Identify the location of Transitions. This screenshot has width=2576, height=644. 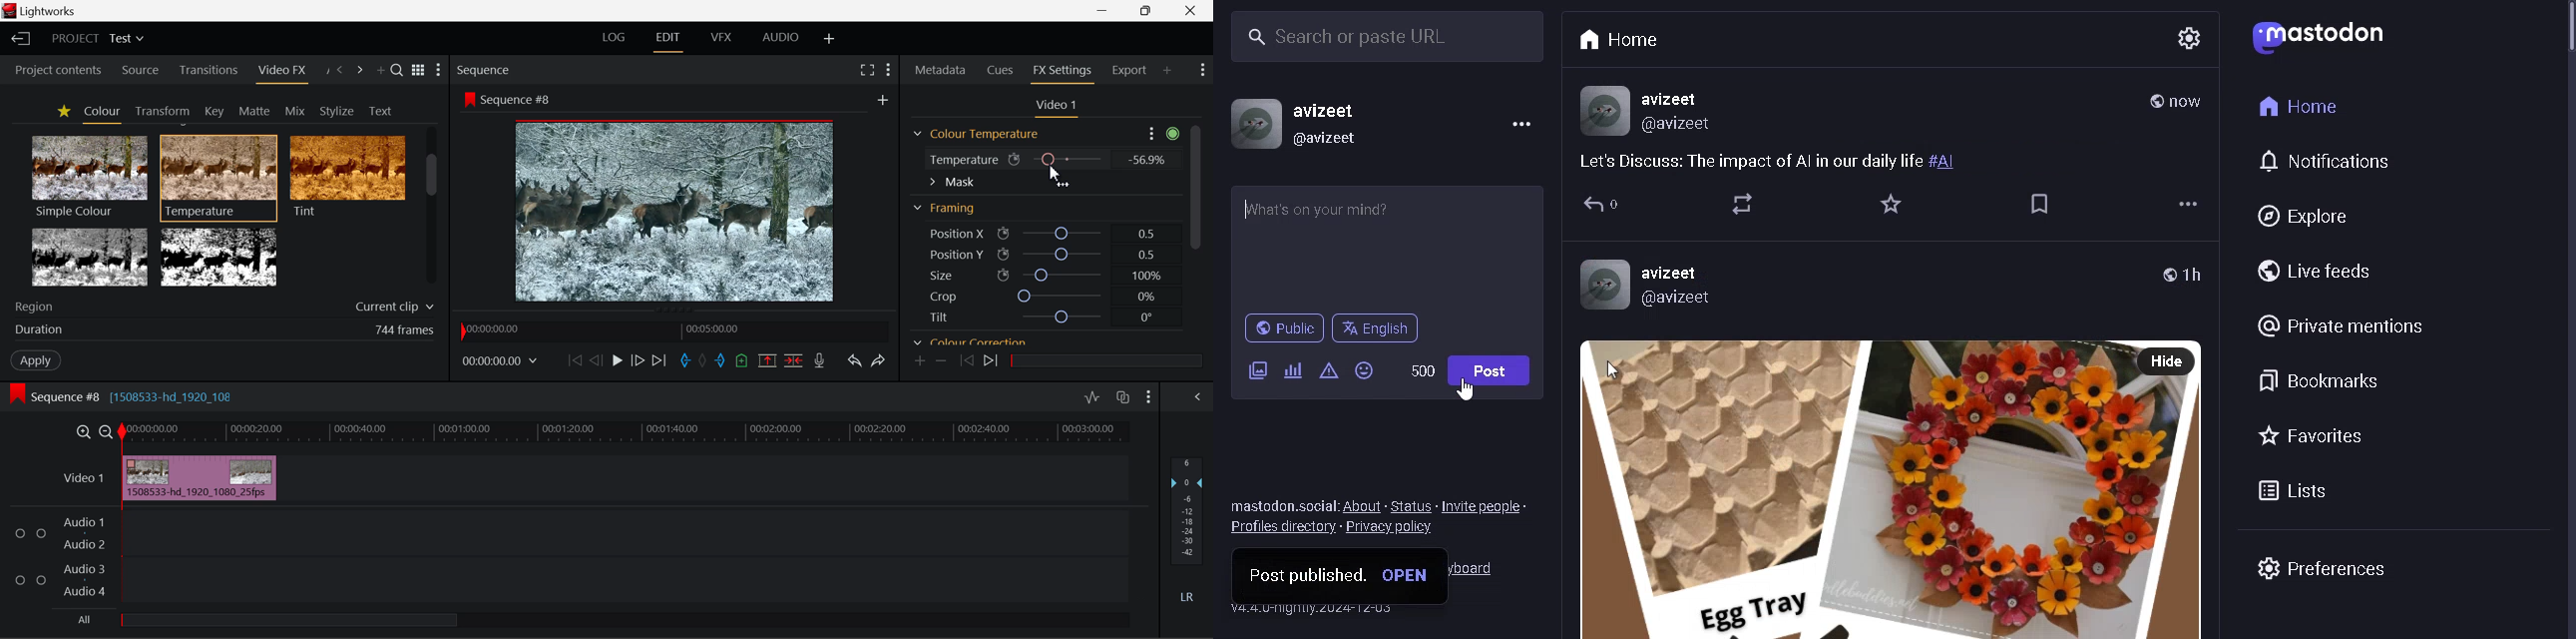
(207, 70).